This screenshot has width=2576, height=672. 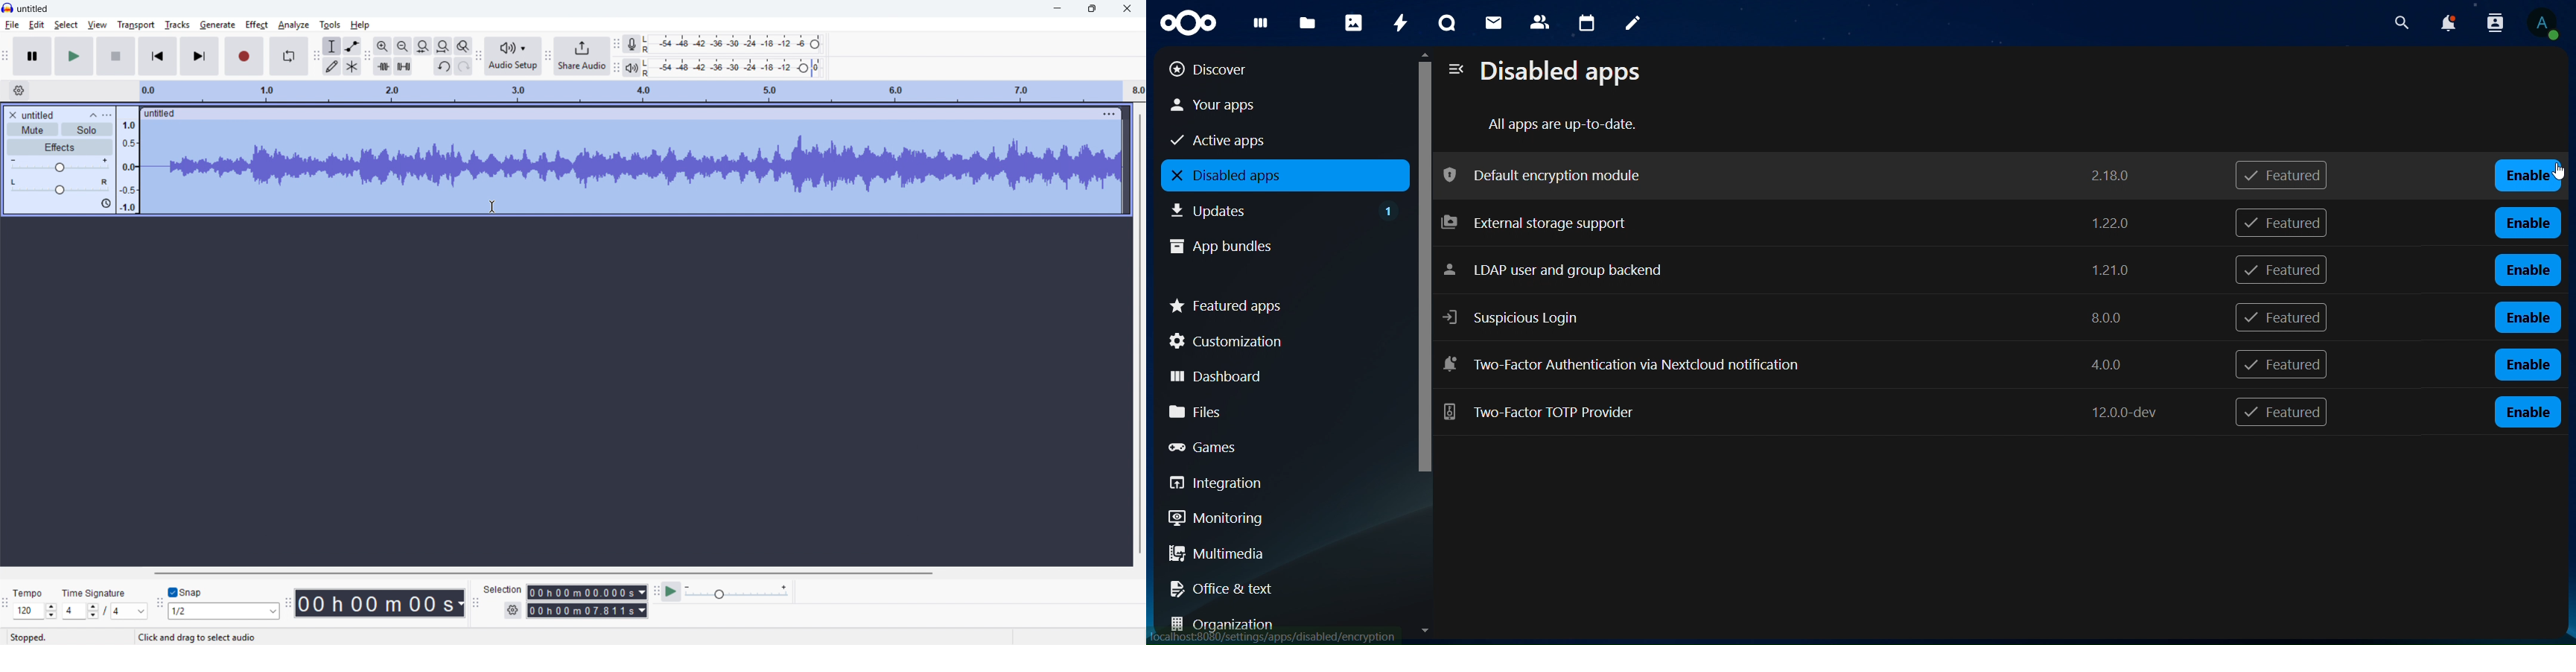 I want to click on Vertical scroll bar , so click(x=1141, y=334).